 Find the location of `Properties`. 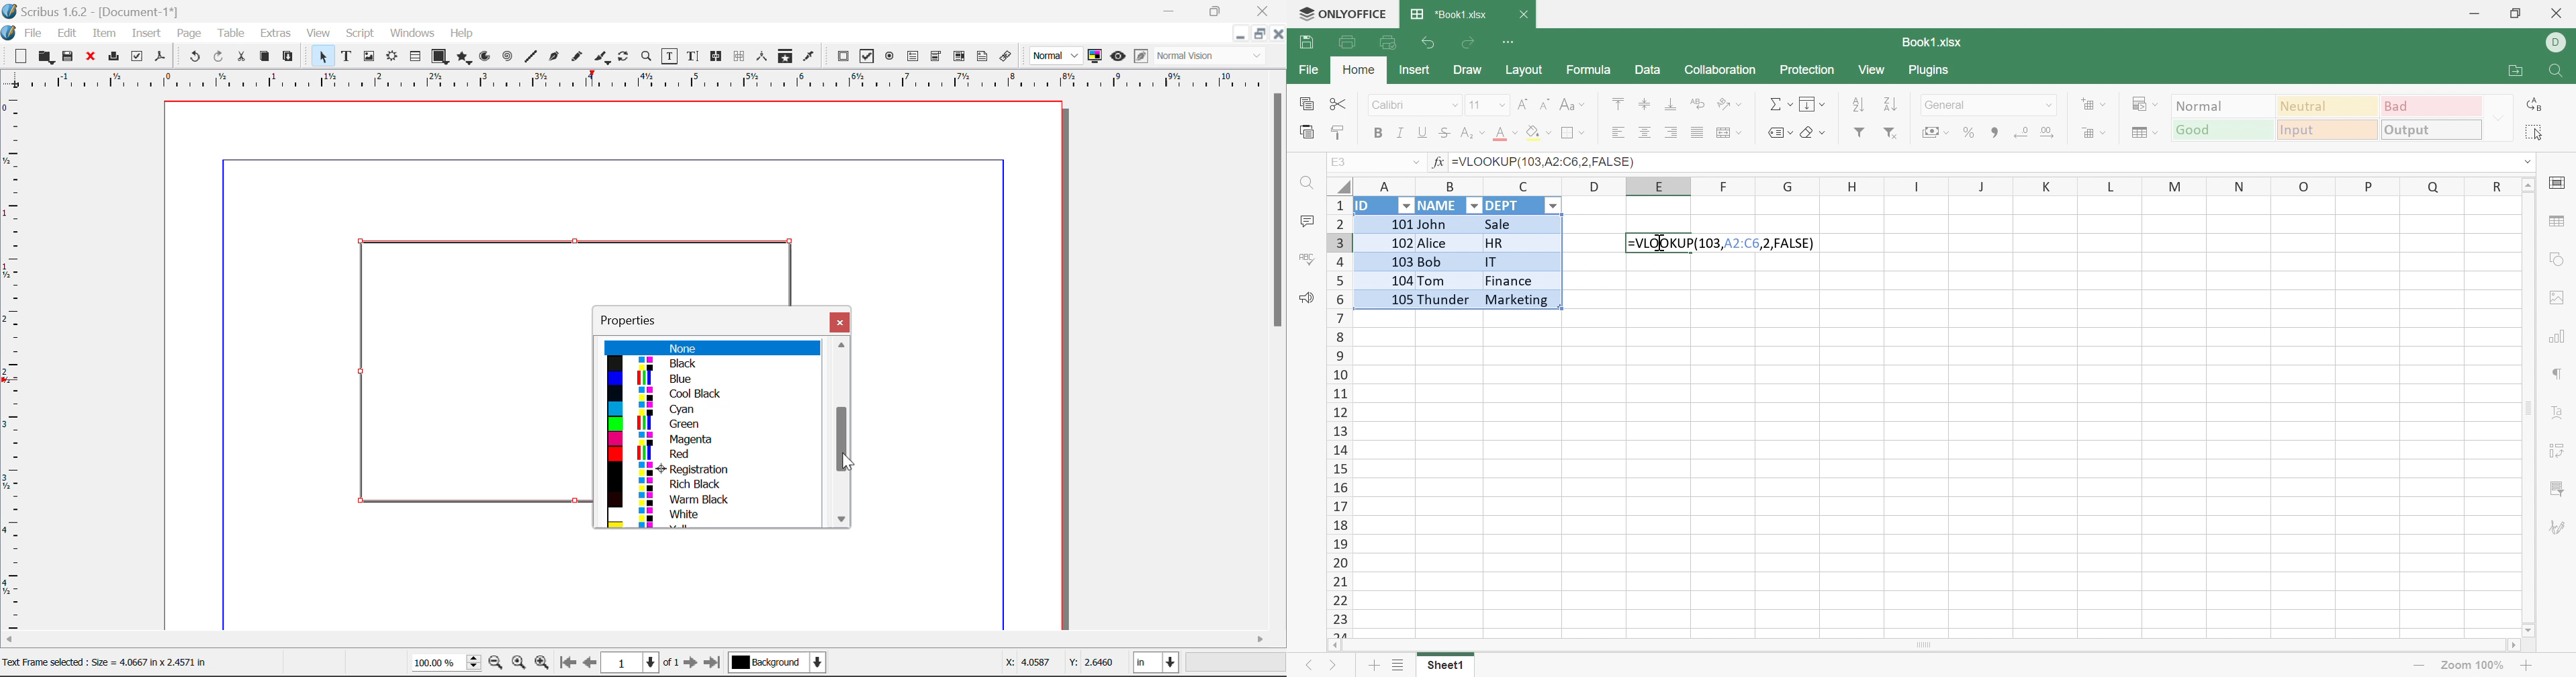

Properties is located at coordinates (637, 318).